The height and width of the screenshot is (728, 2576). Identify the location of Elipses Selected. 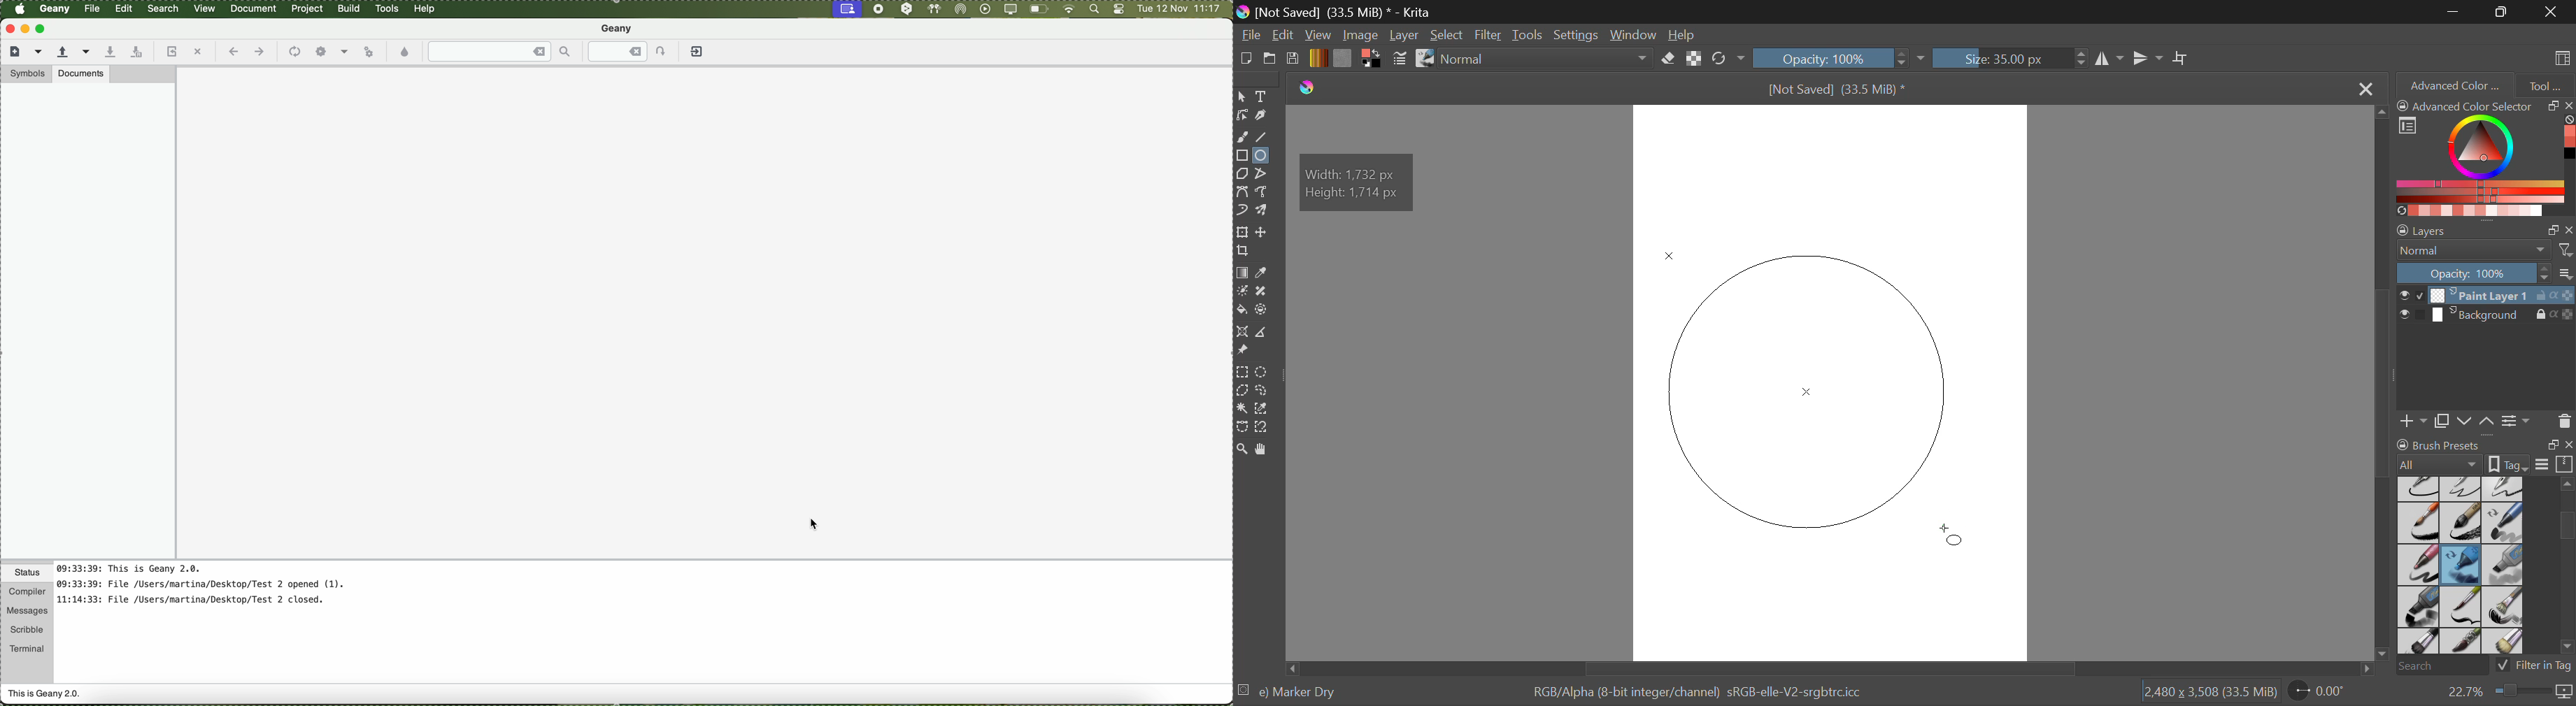
(1264, 154).